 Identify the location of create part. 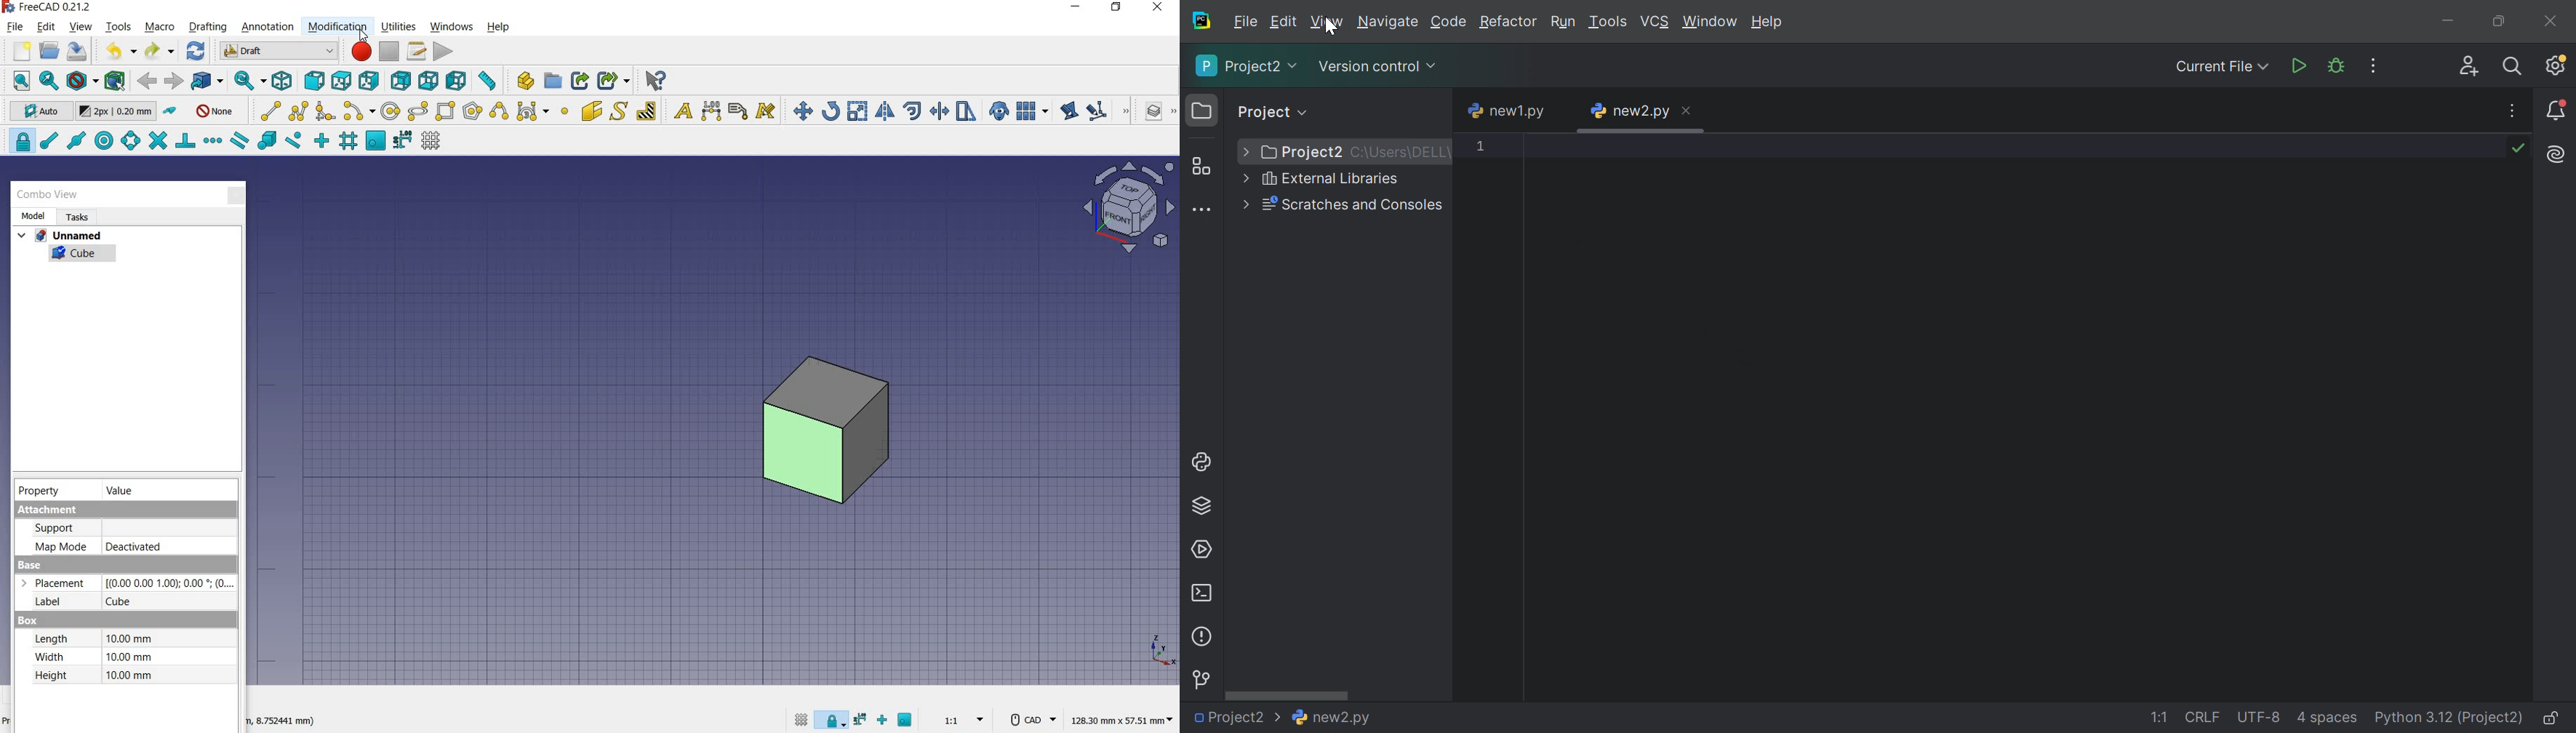
(522, 80).